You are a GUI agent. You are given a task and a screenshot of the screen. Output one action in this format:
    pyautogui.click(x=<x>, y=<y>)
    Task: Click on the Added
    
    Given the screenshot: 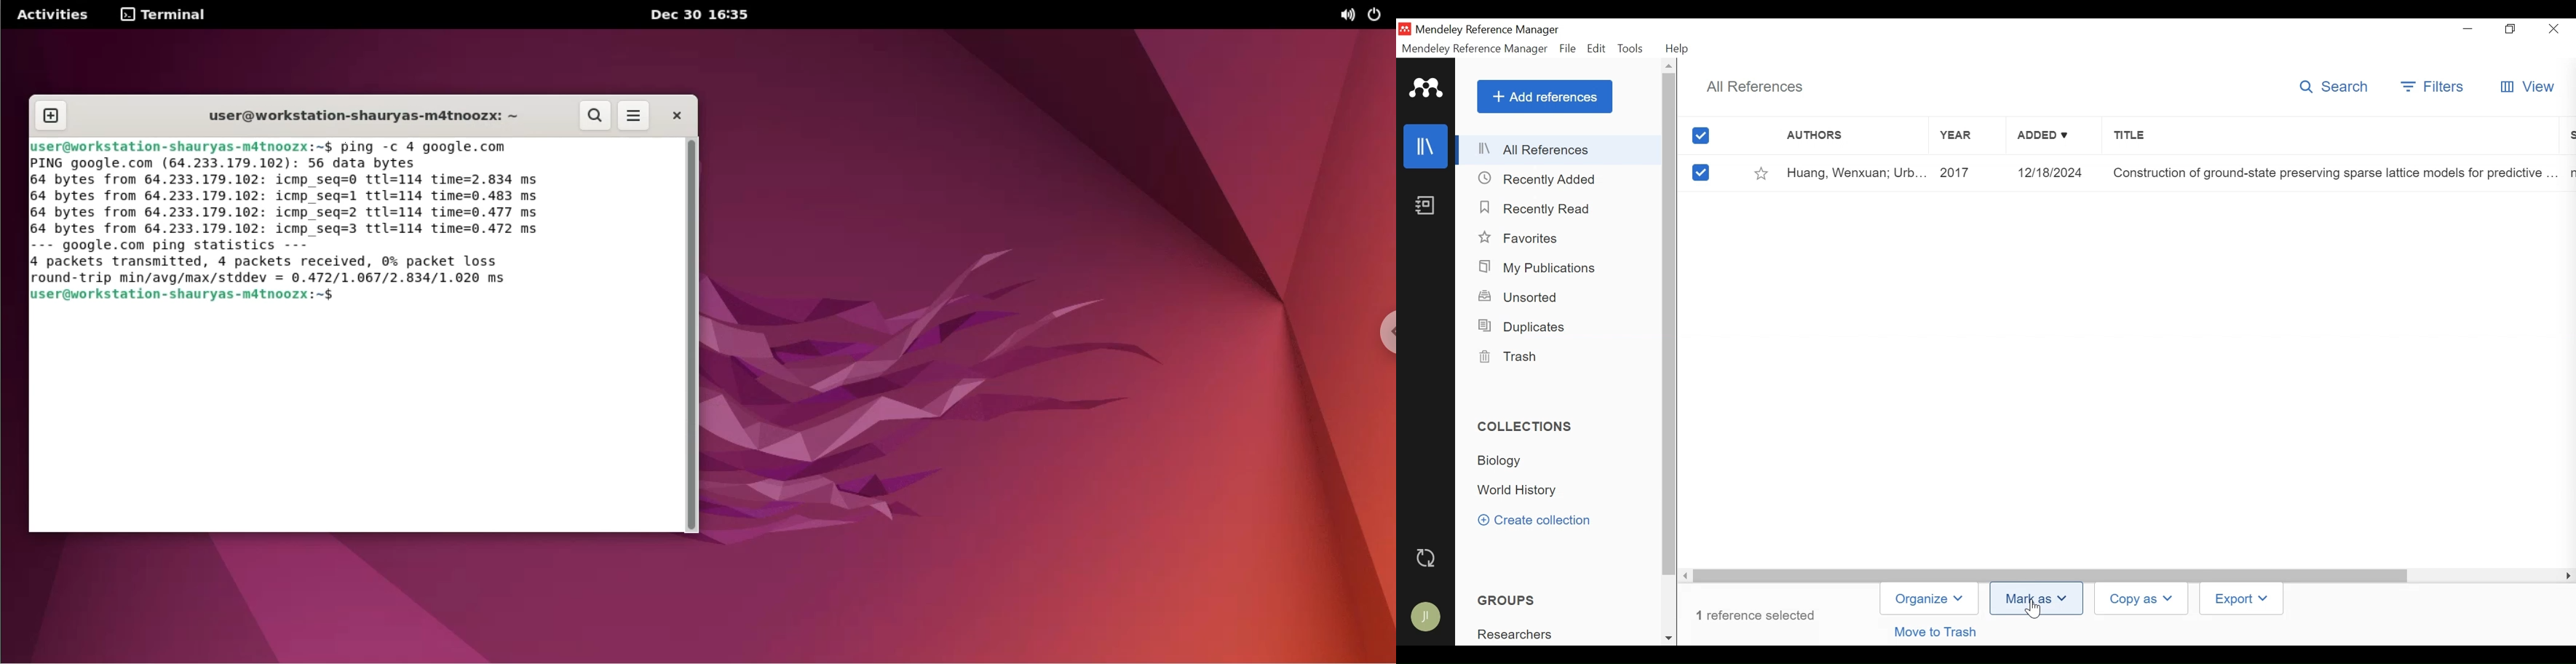 What is the action you would take?
    pyautogui.click(x=2056, y=138)
    